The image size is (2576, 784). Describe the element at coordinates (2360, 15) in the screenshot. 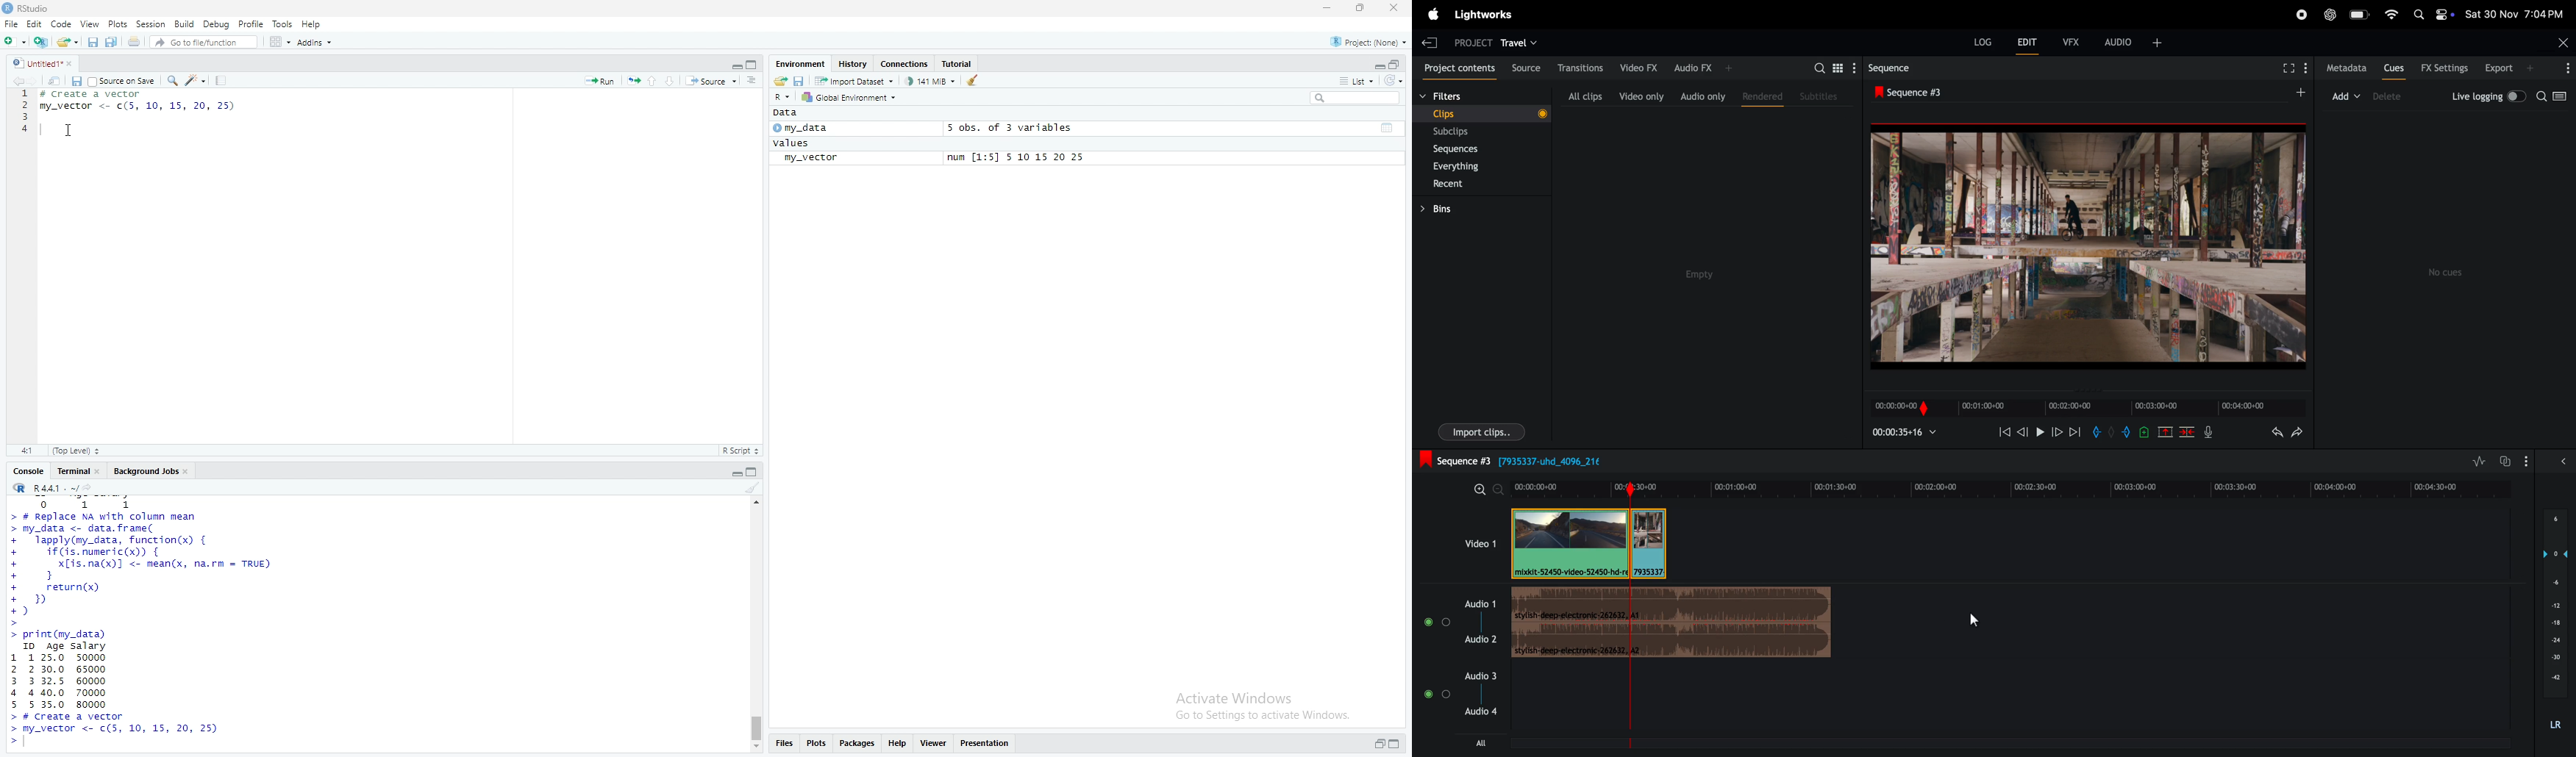

I see `battery` at that location.